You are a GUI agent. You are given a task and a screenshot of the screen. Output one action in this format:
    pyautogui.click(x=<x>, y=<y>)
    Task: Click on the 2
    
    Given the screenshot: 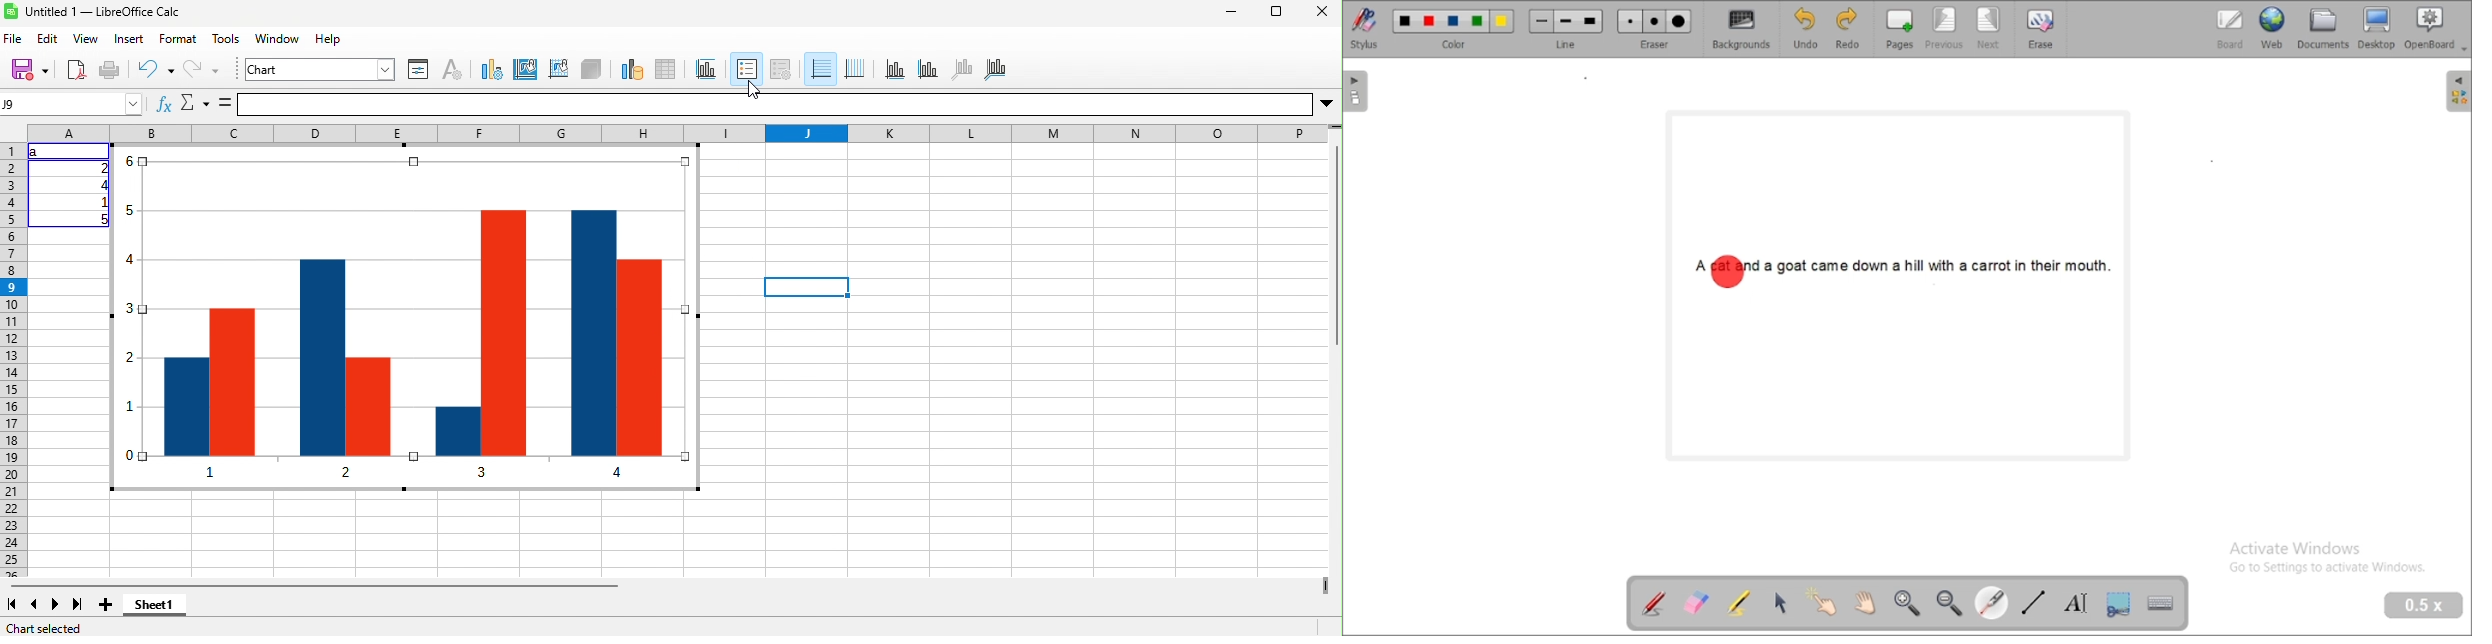 What is the action you would take?
    pyautogui.click(x=103, y=168)
    